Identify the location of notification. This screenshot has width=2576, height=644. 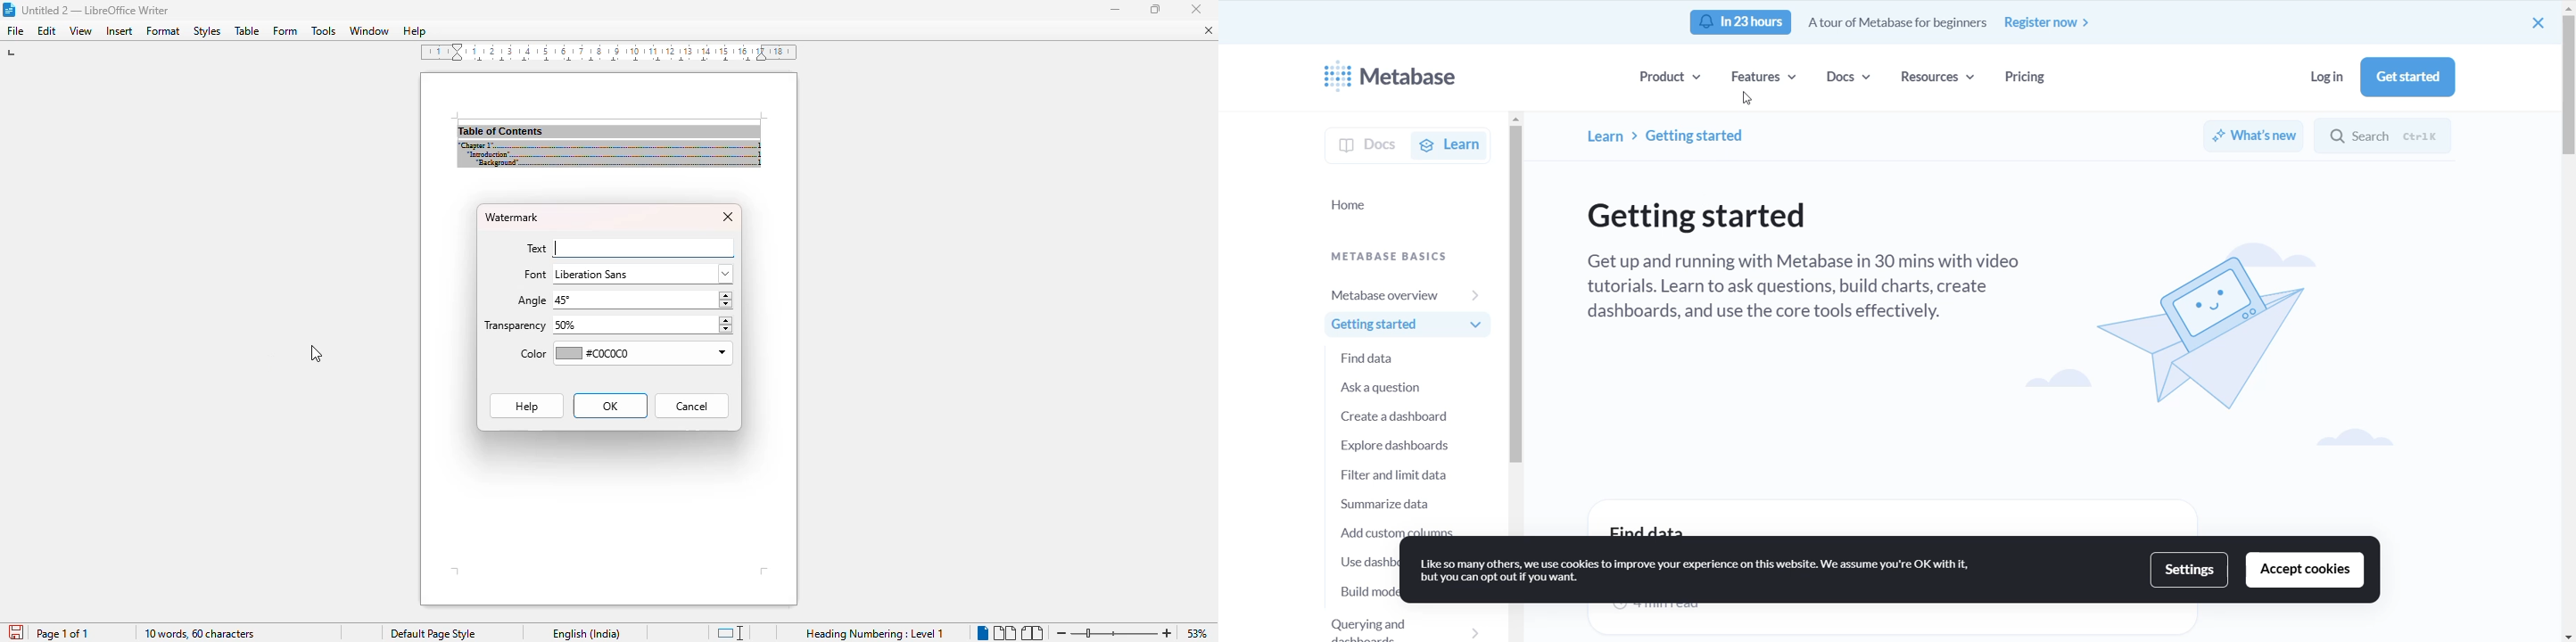
(1741, 23).